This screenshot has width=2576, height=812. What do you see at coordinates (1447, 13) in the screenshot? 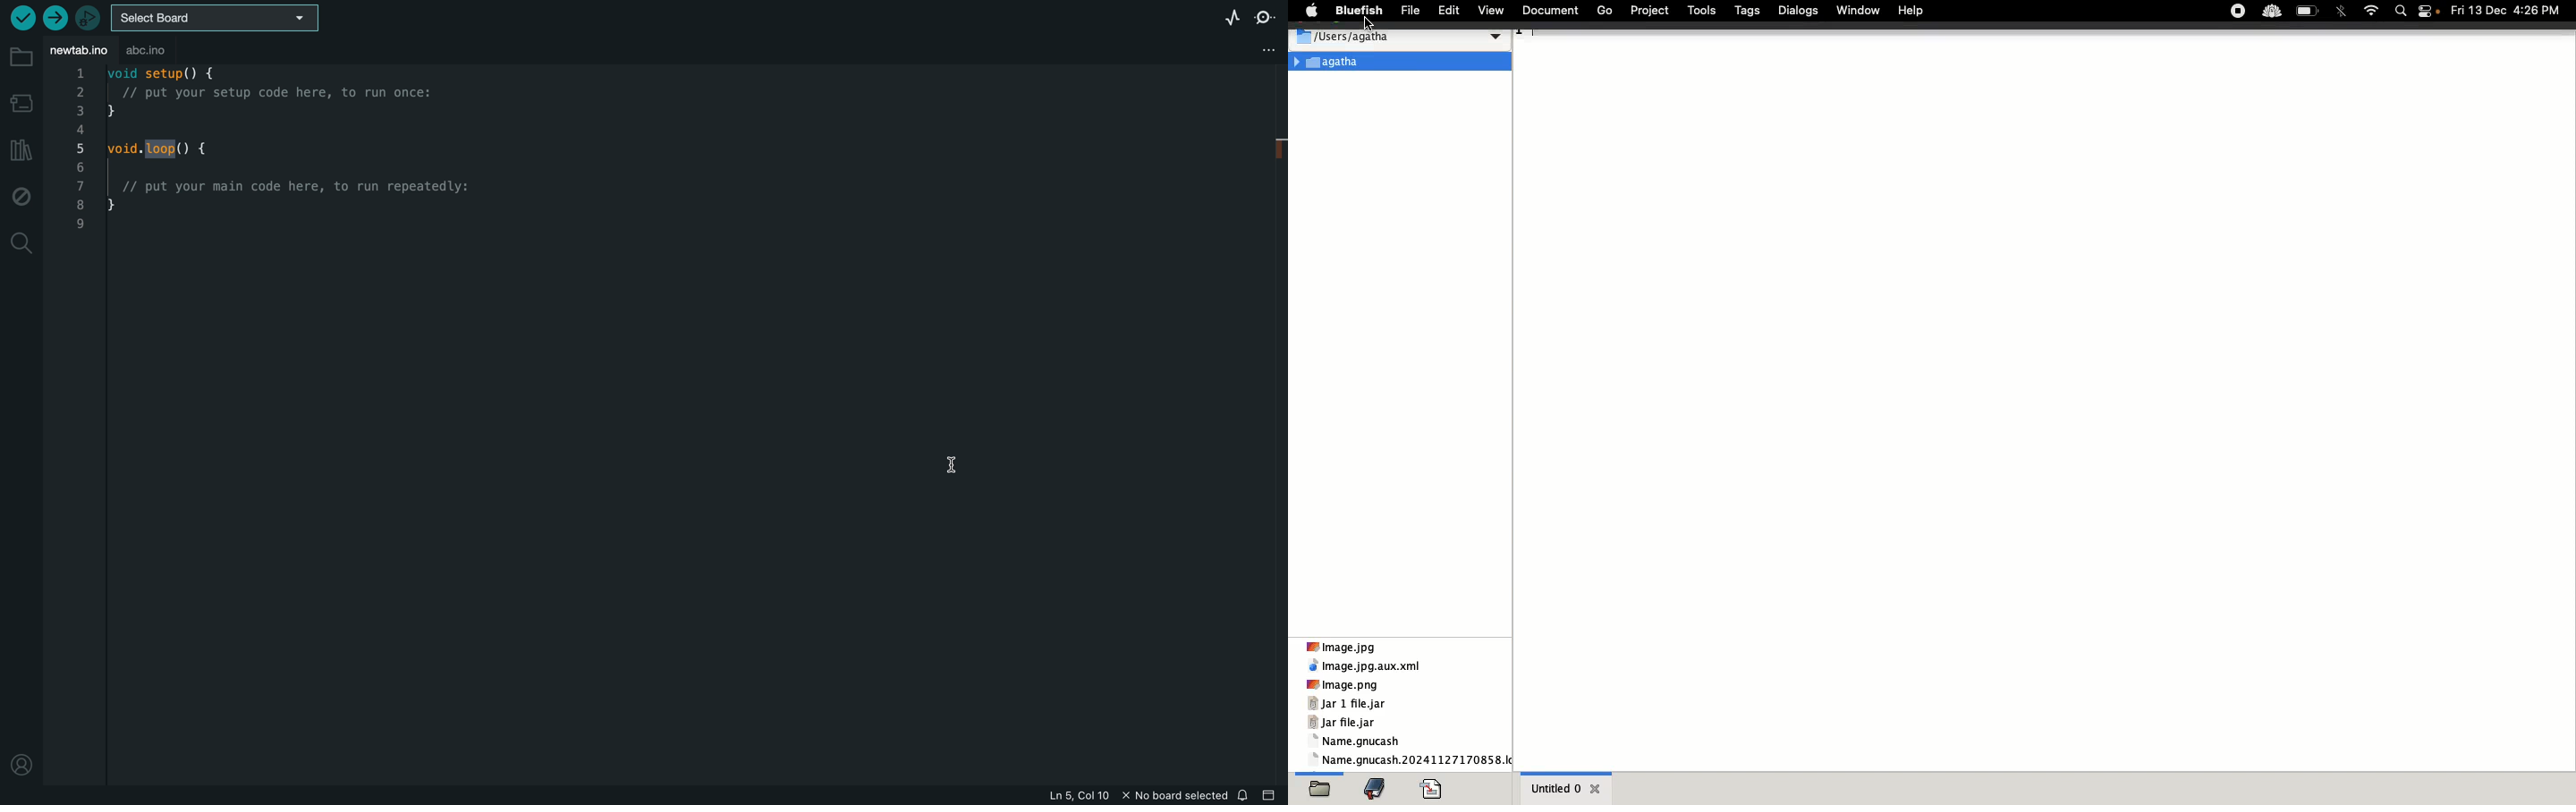
I see `Edit` at bounding box center [1447, 13].